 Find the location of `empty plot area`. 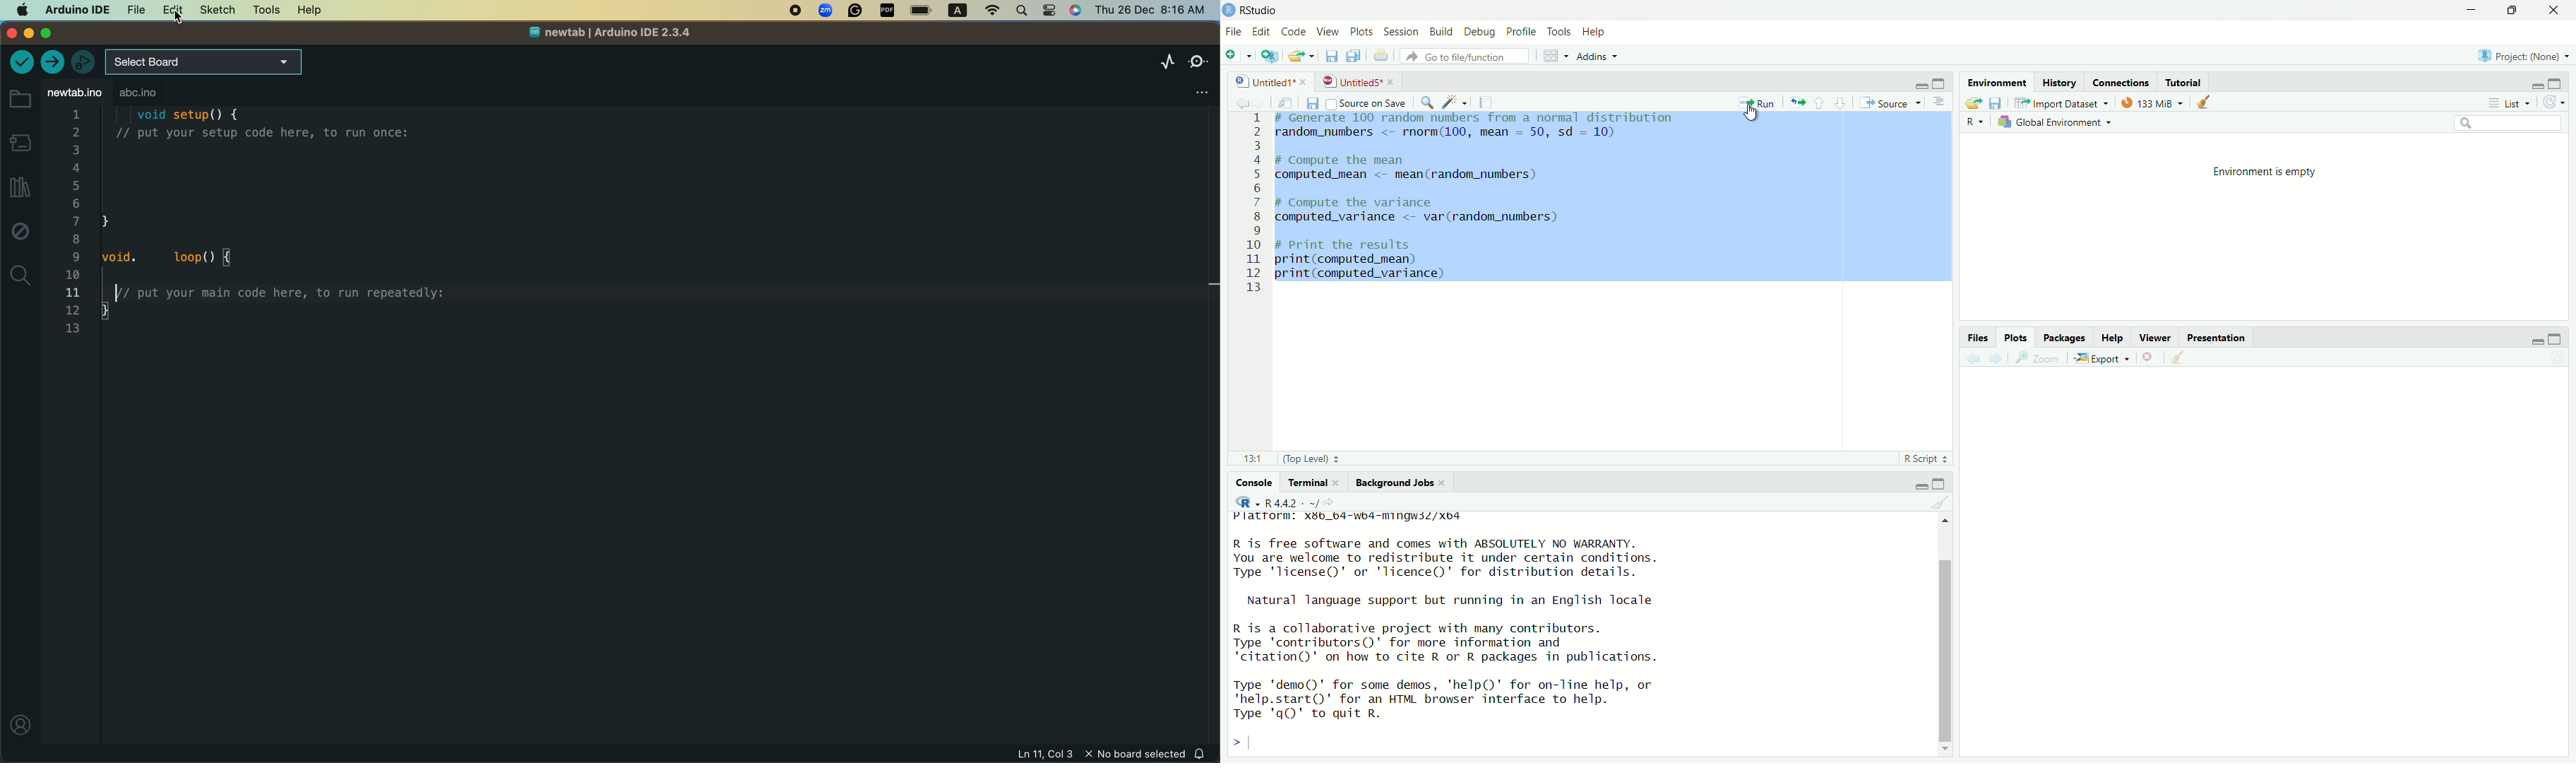

empty plot area is located at coordinates (2270, 579).